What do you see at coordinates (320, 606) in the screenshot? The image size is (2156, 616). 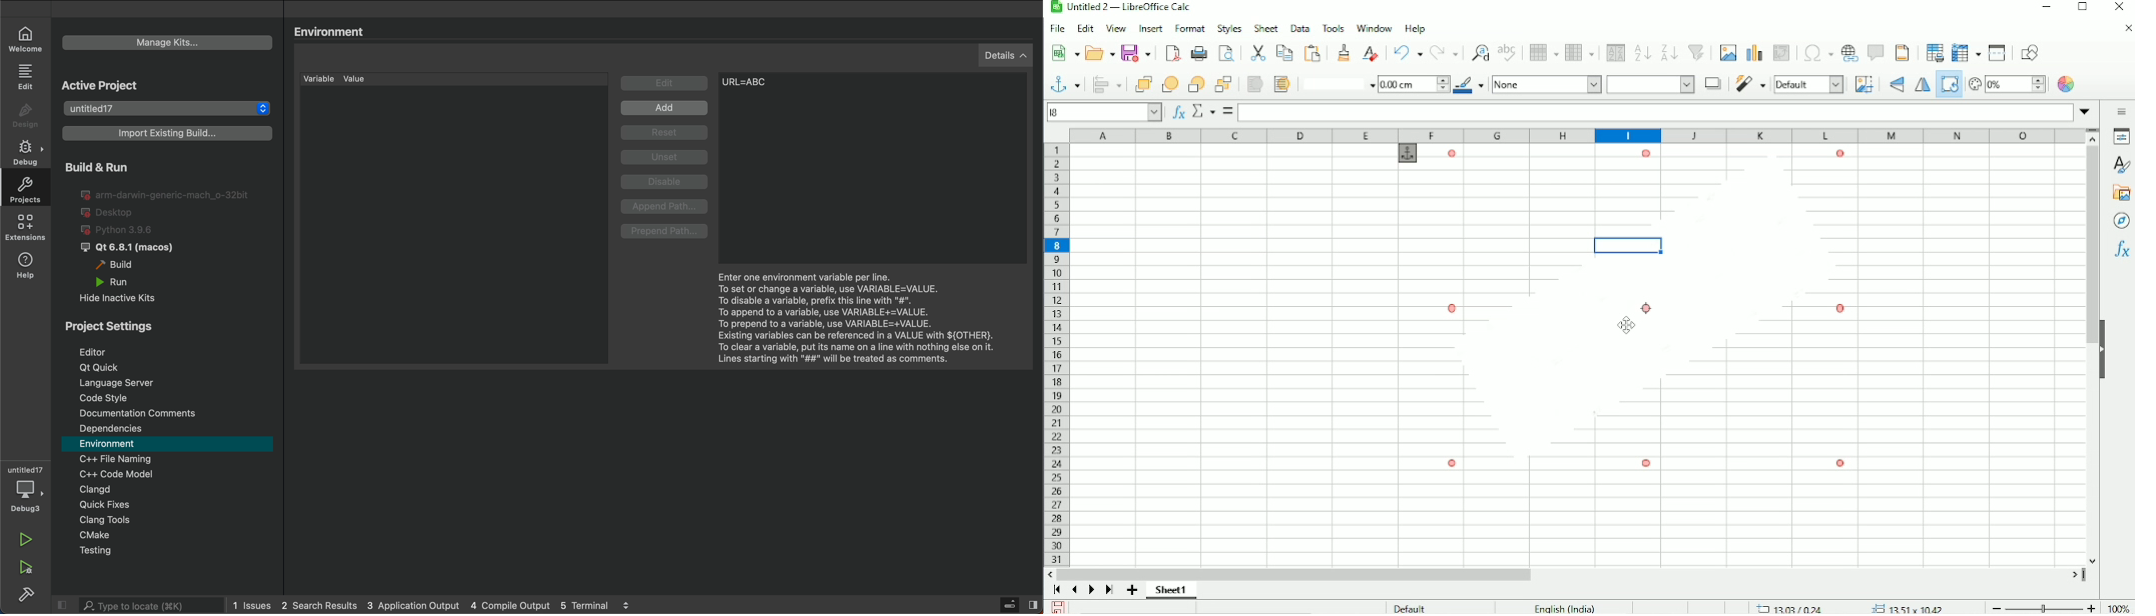 I see `2 search results` at bounding box center [320, 606].